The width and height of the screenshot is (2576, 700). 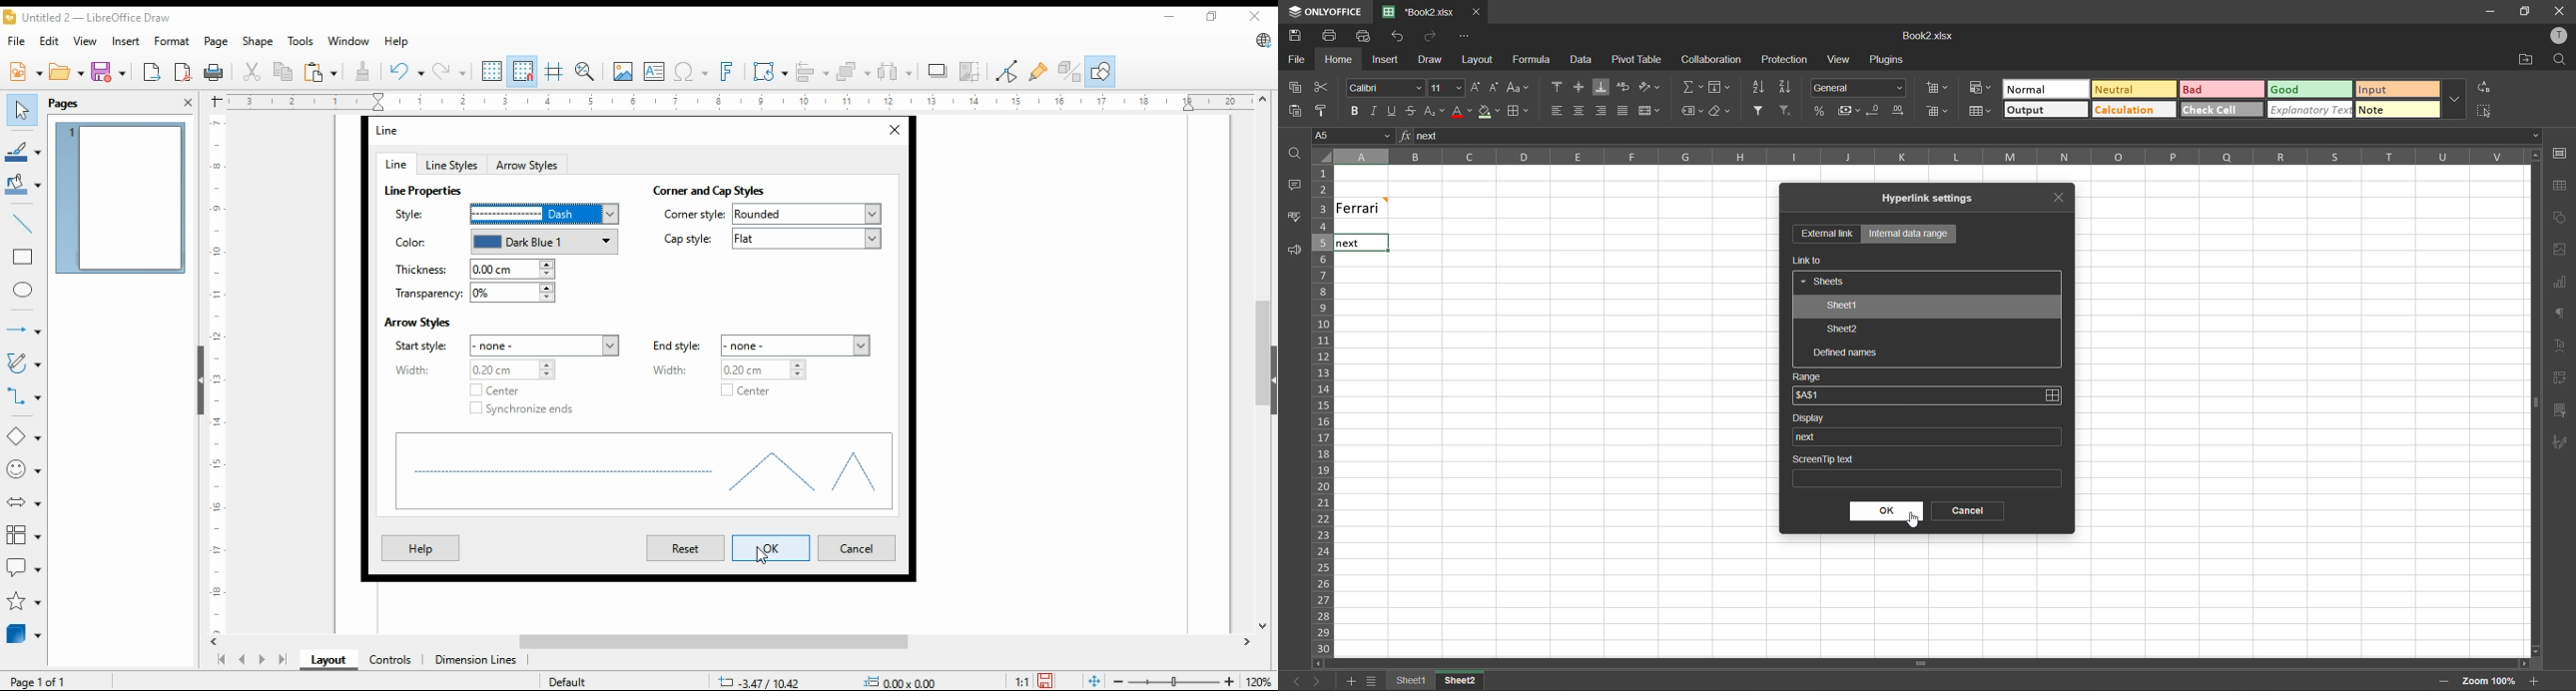 I want to click on help, so click(x=396, y=41).